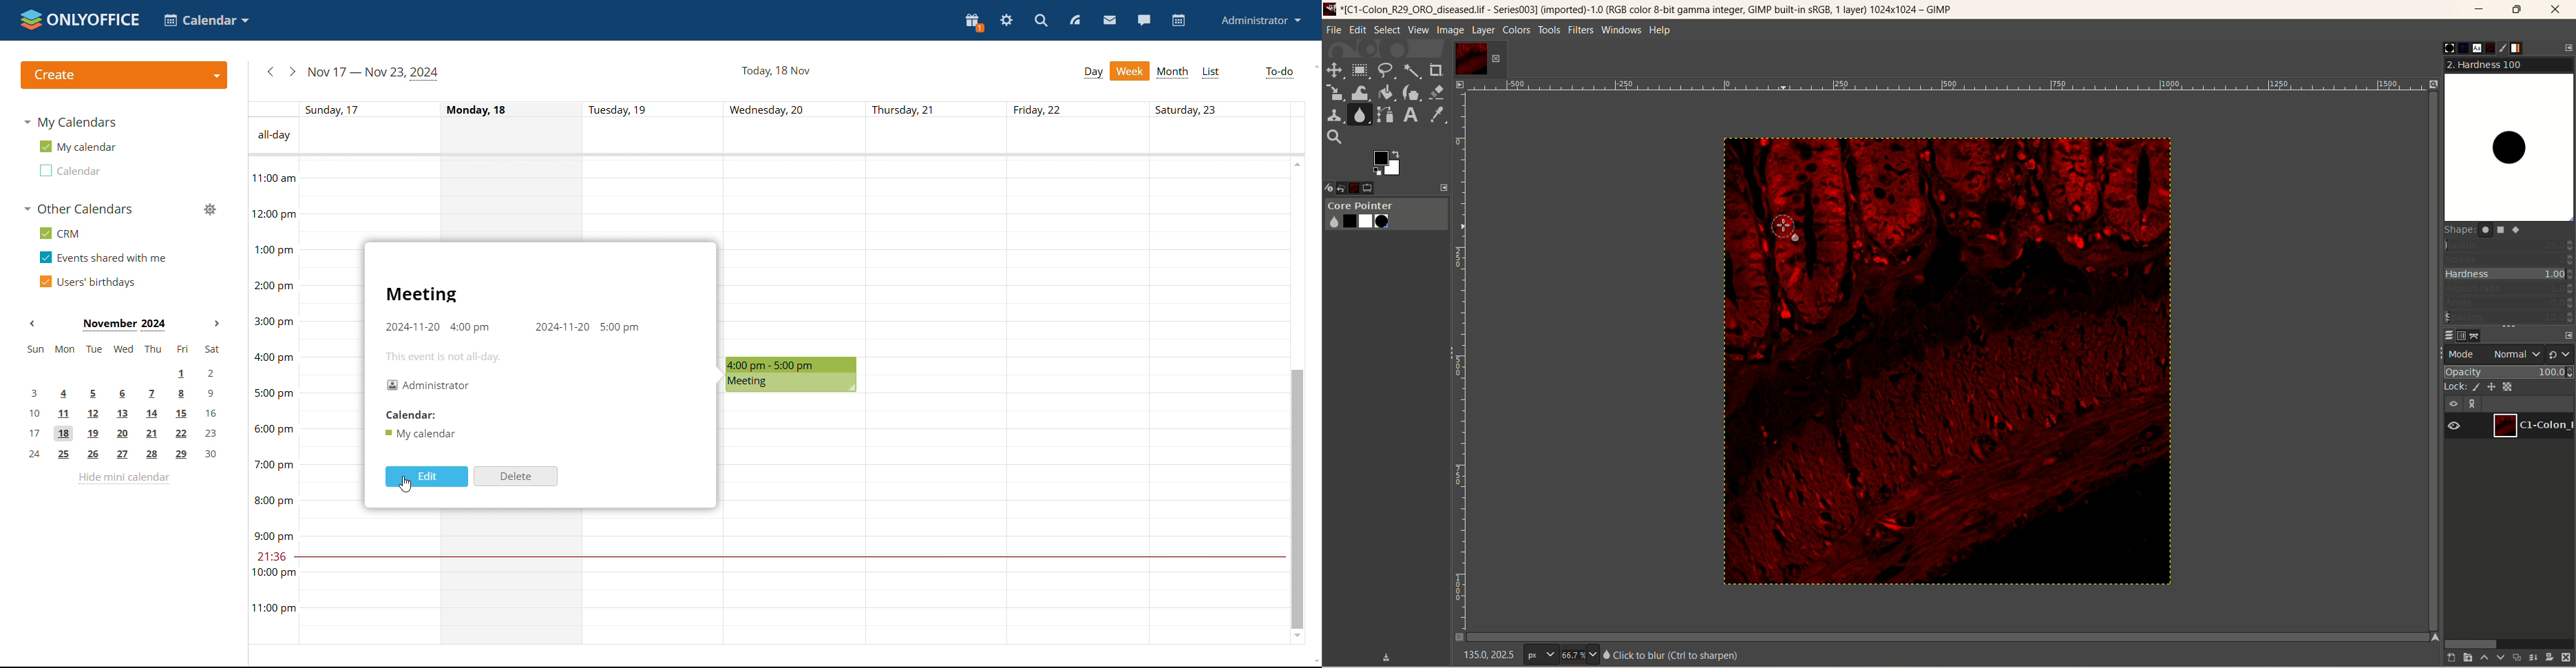  What do you see at coordinates (1482, 30) in the screenshot?
I see `layer` at bounding box center [1482, 30].